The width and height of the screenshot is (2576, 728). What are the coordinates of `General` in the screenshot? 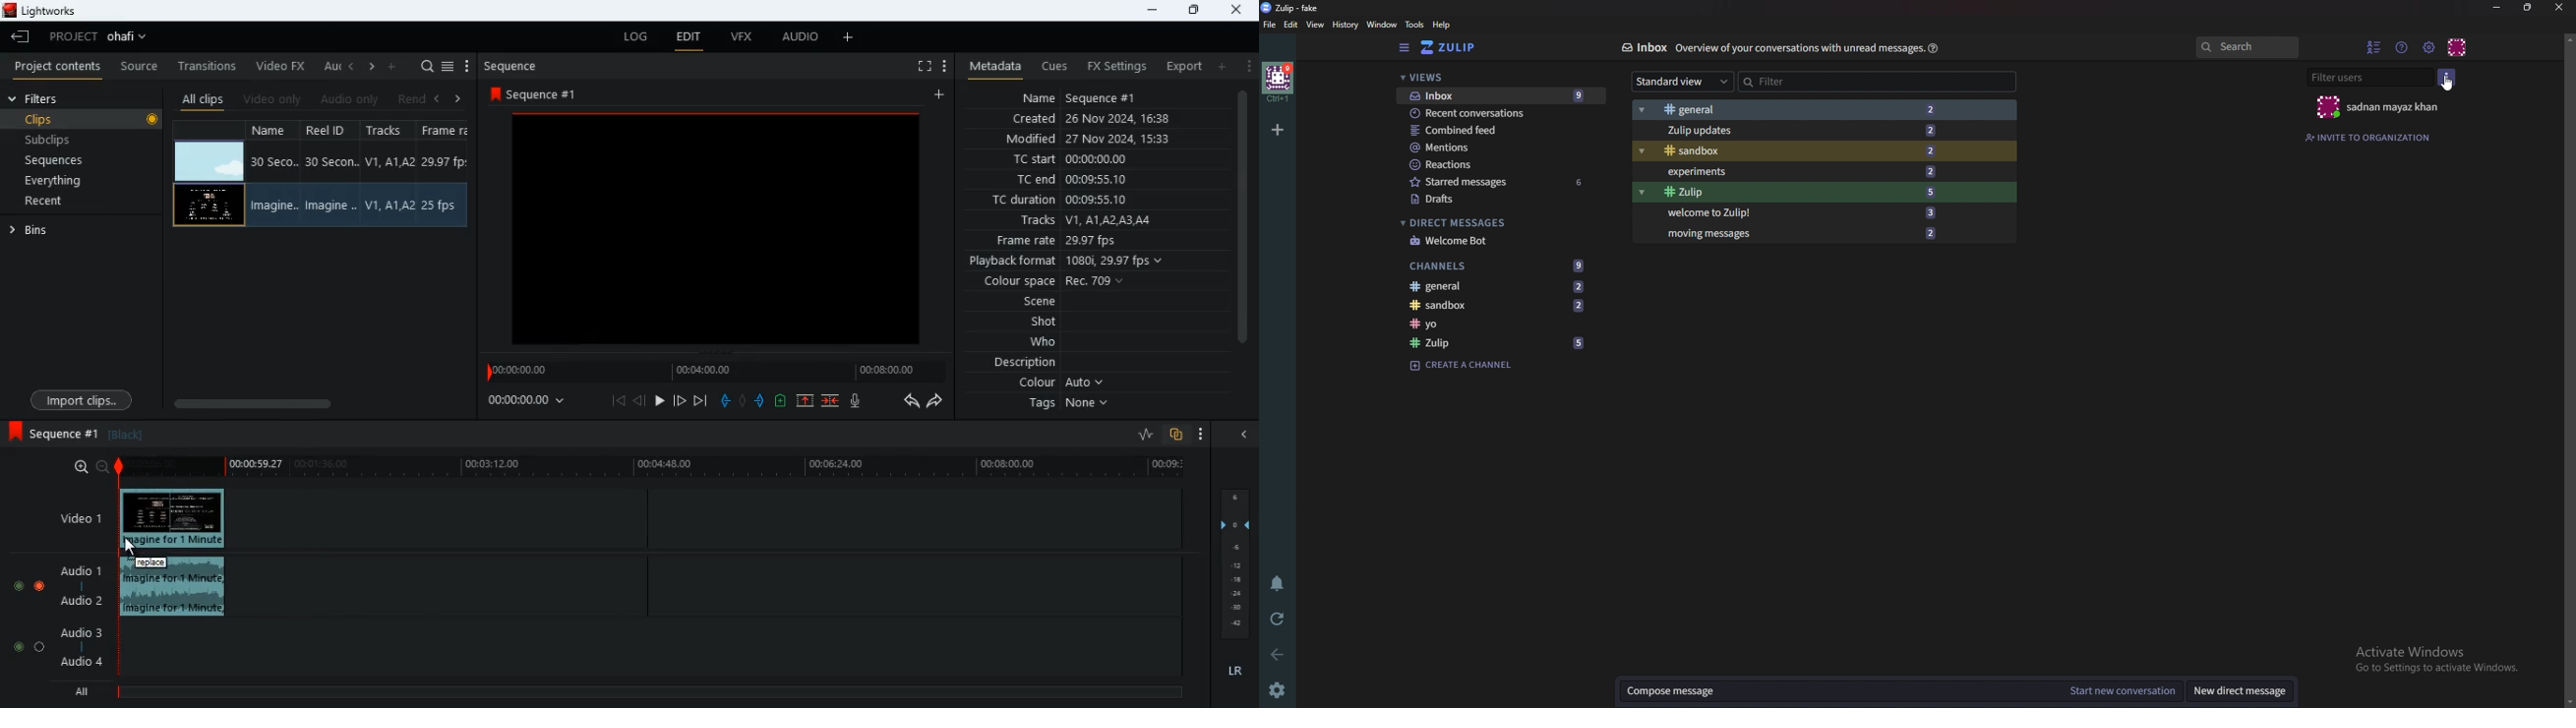 It's located at (1500, 287).